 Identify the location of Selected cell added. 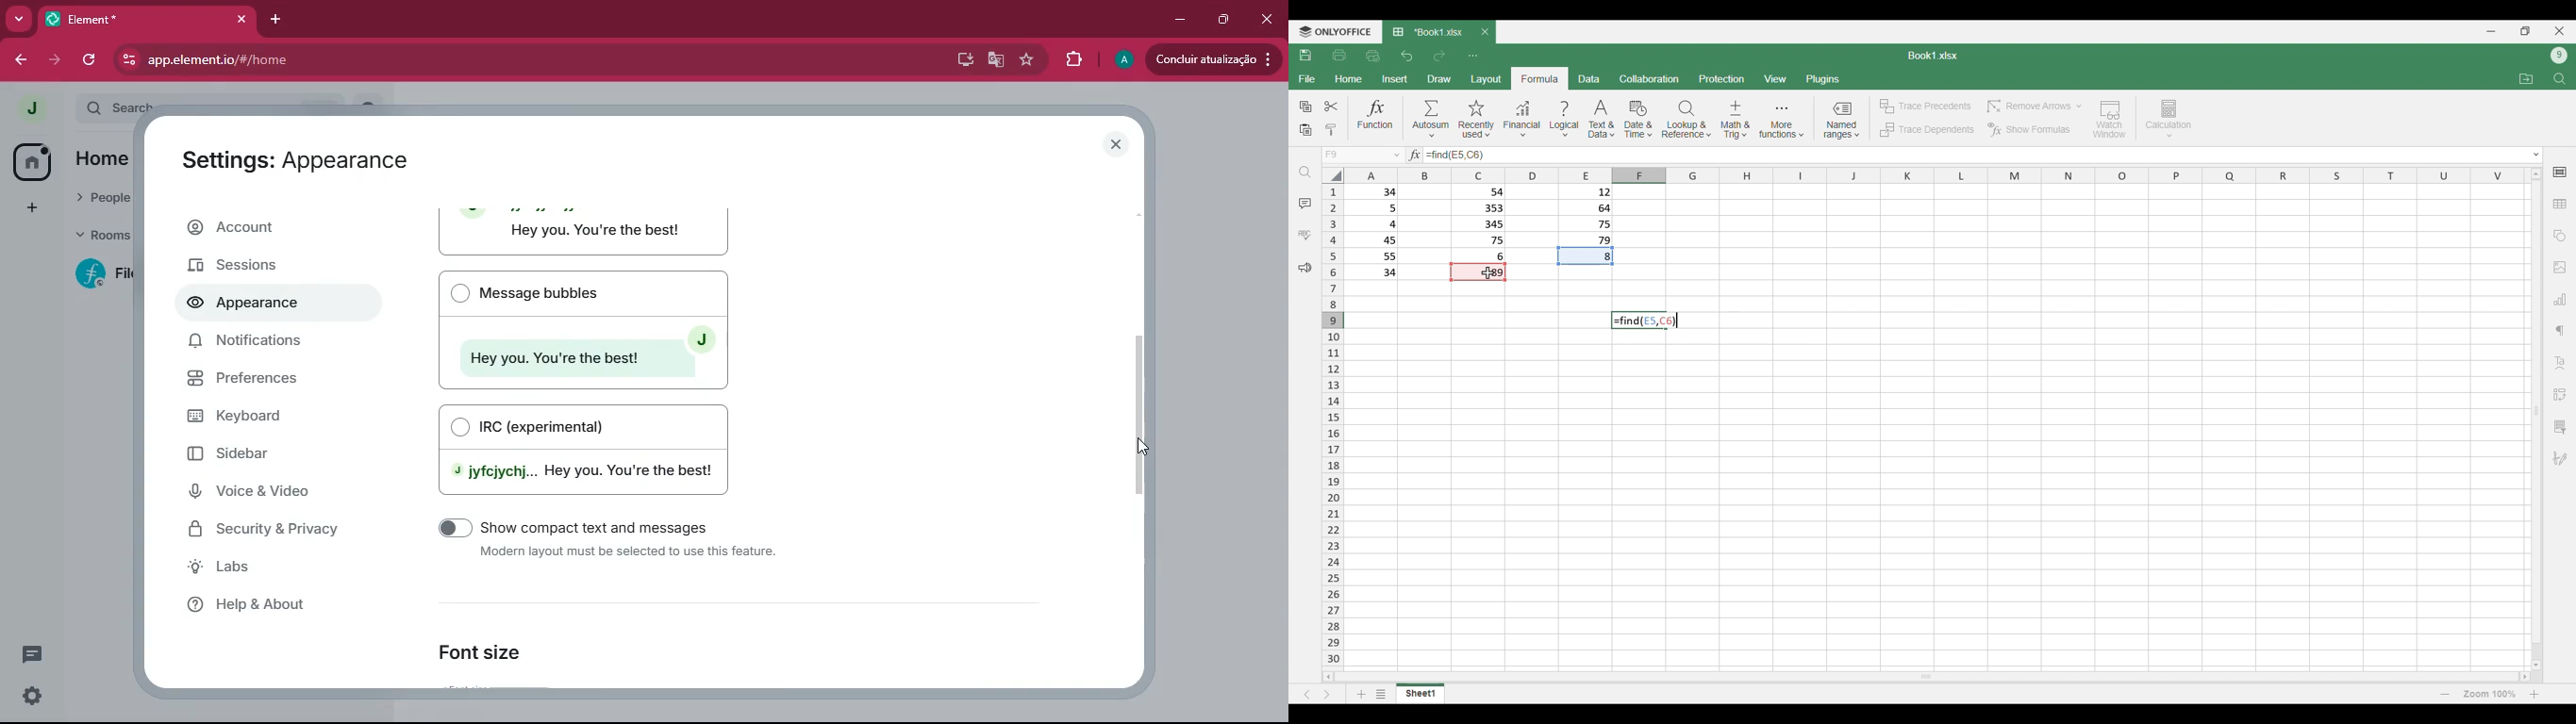
(1475, 155).